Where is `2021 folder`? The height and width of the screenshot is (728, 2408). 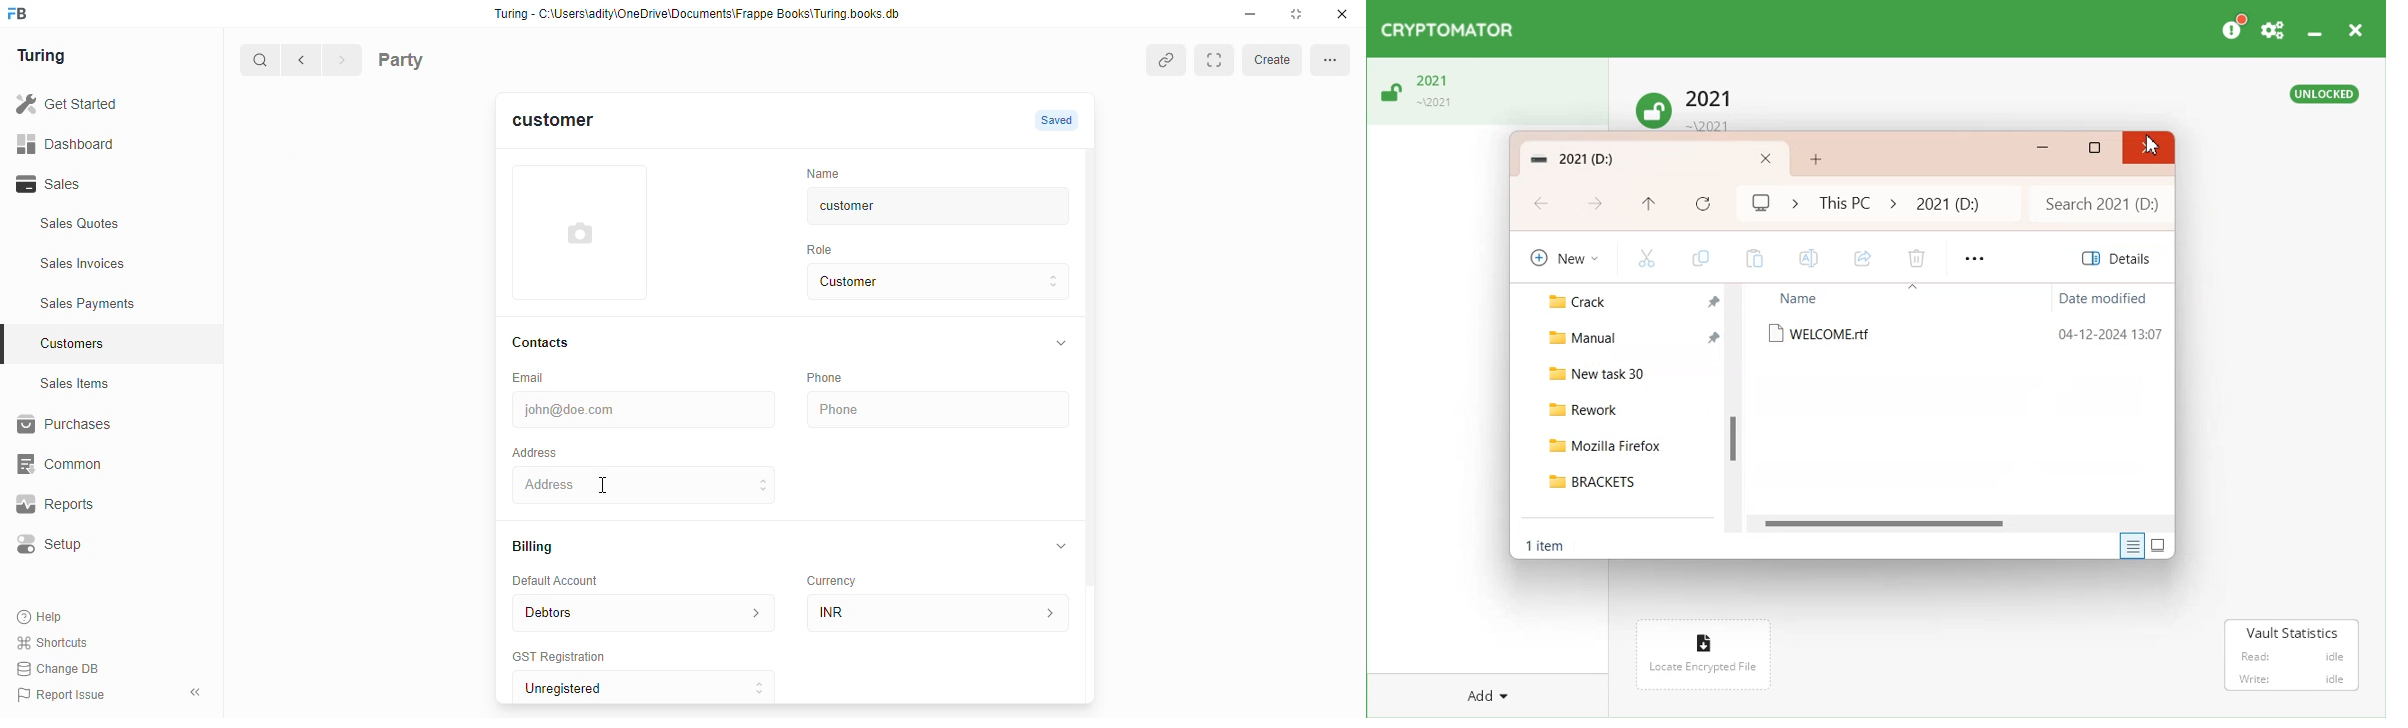 2021 folder is located at coordinates (1946, 203).